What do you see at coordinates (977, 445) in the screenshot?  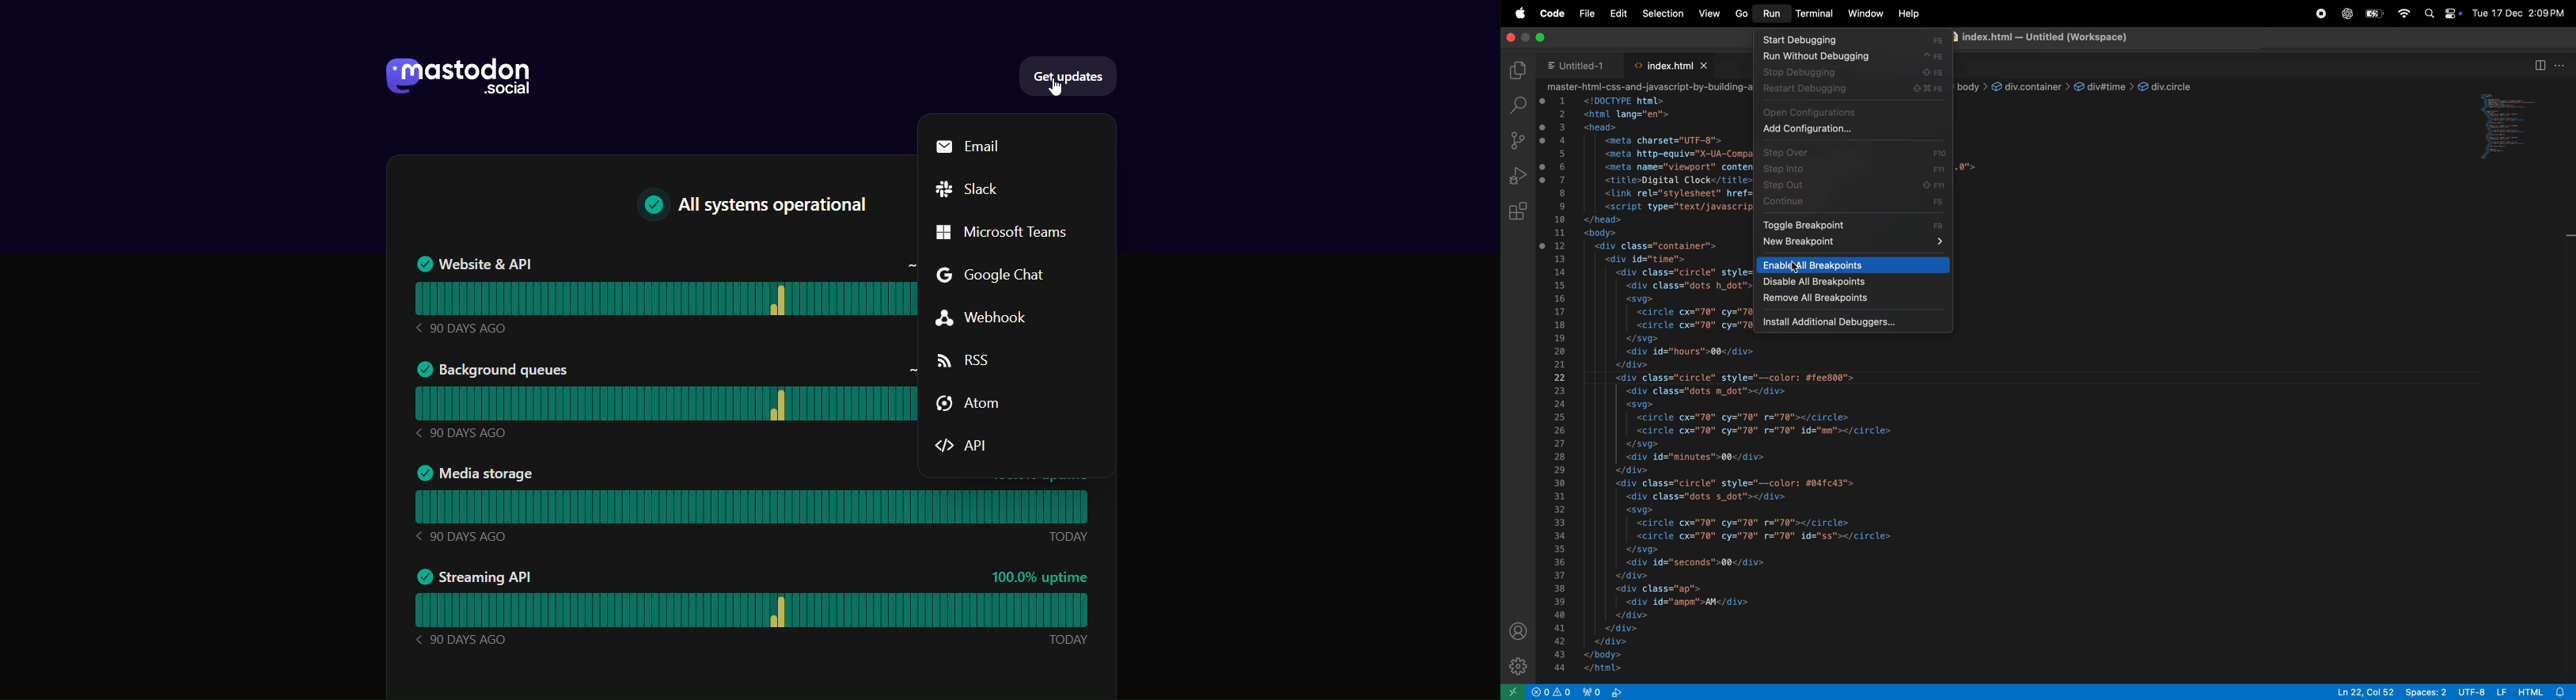 I see `API` at bounding box center [977, 445].